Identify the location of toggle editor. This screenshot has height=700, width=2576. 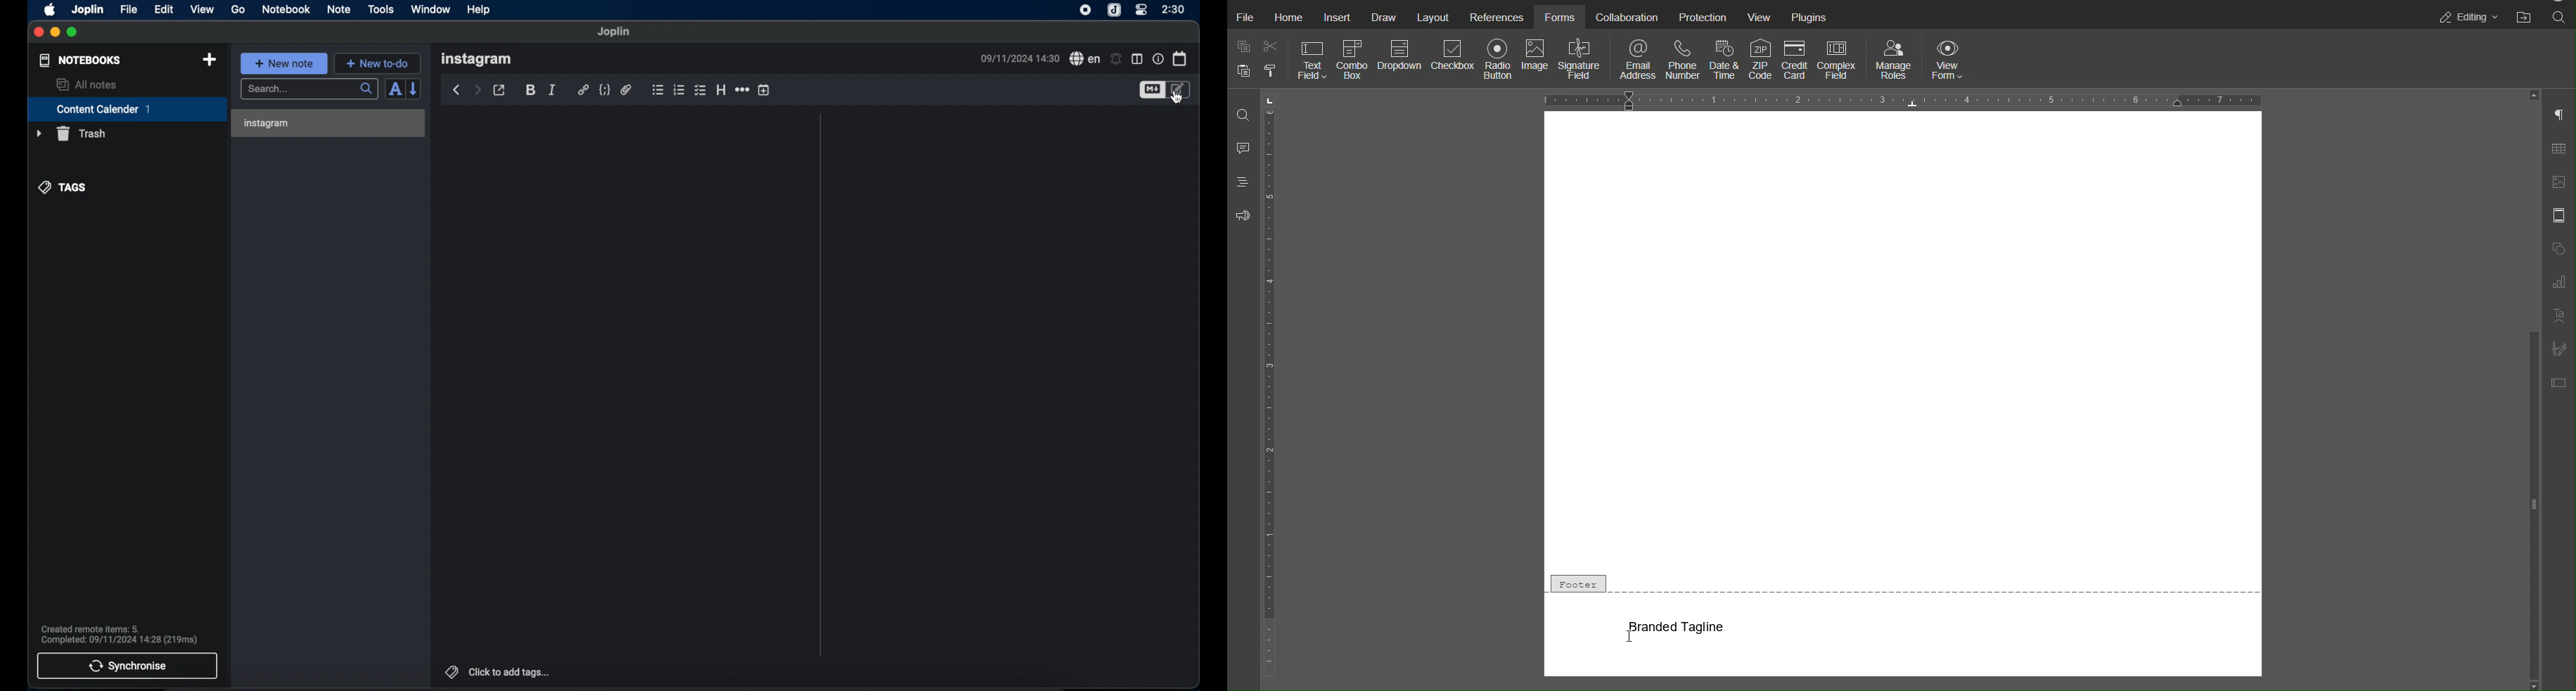
(1151, 90).